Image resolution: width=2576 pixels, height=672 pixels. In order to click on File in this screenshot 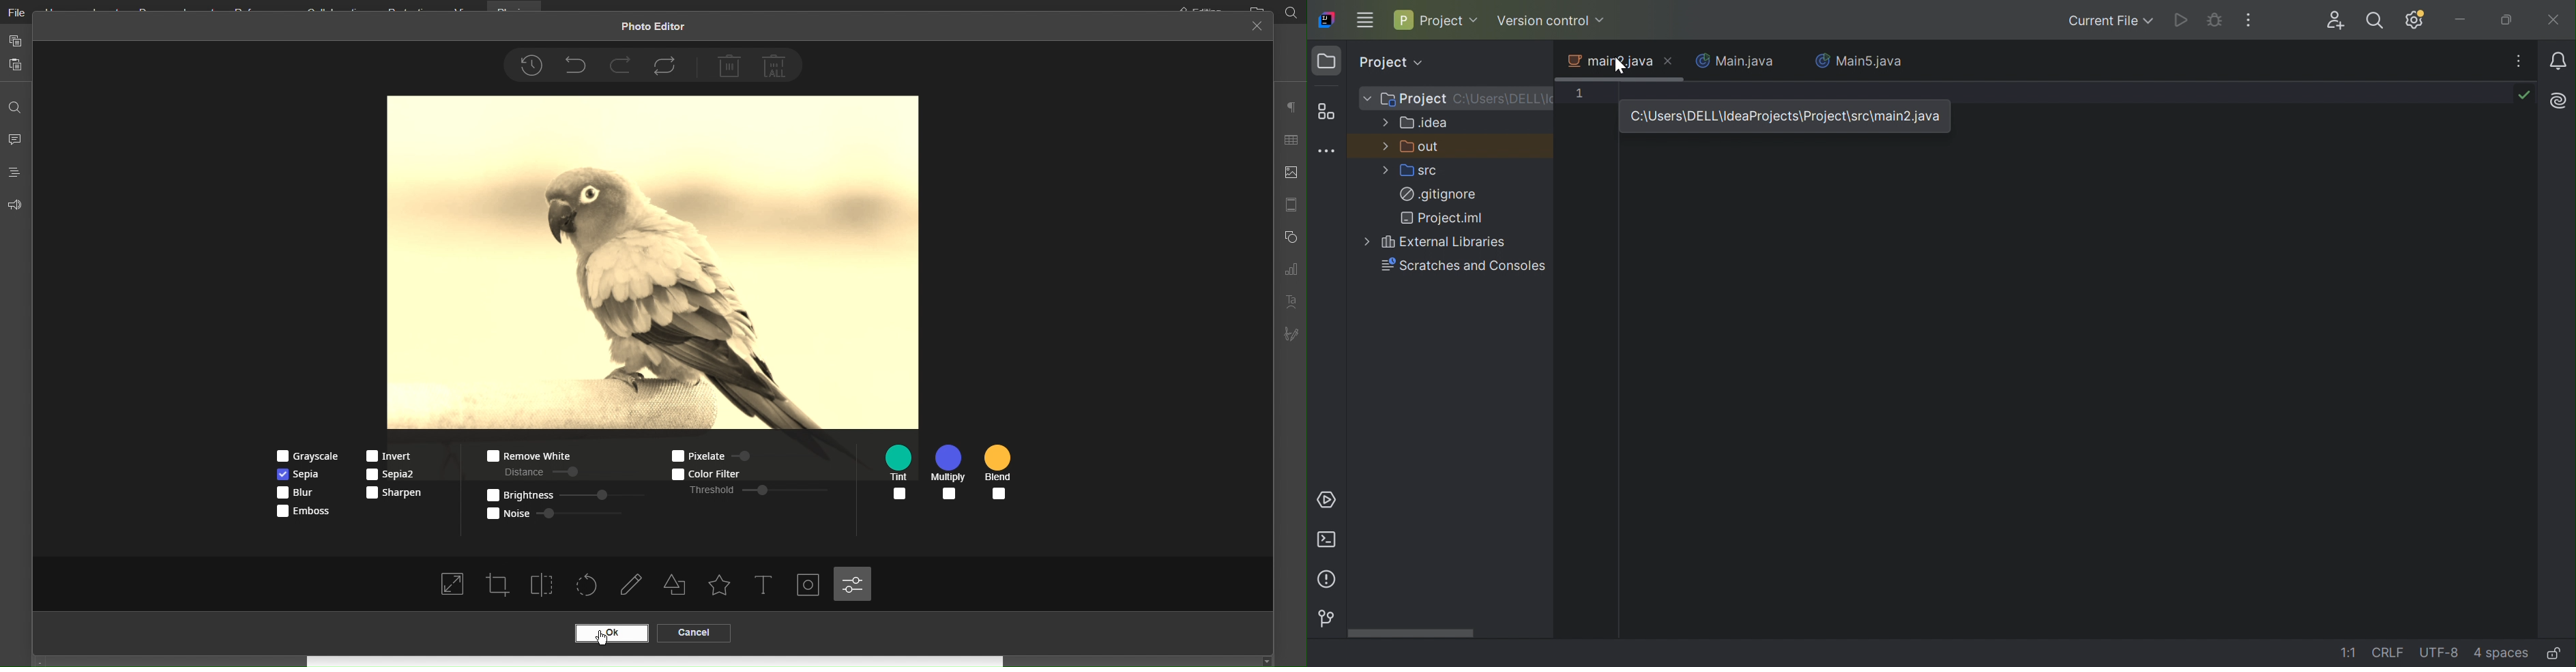, I will do `click(15, 14)`.